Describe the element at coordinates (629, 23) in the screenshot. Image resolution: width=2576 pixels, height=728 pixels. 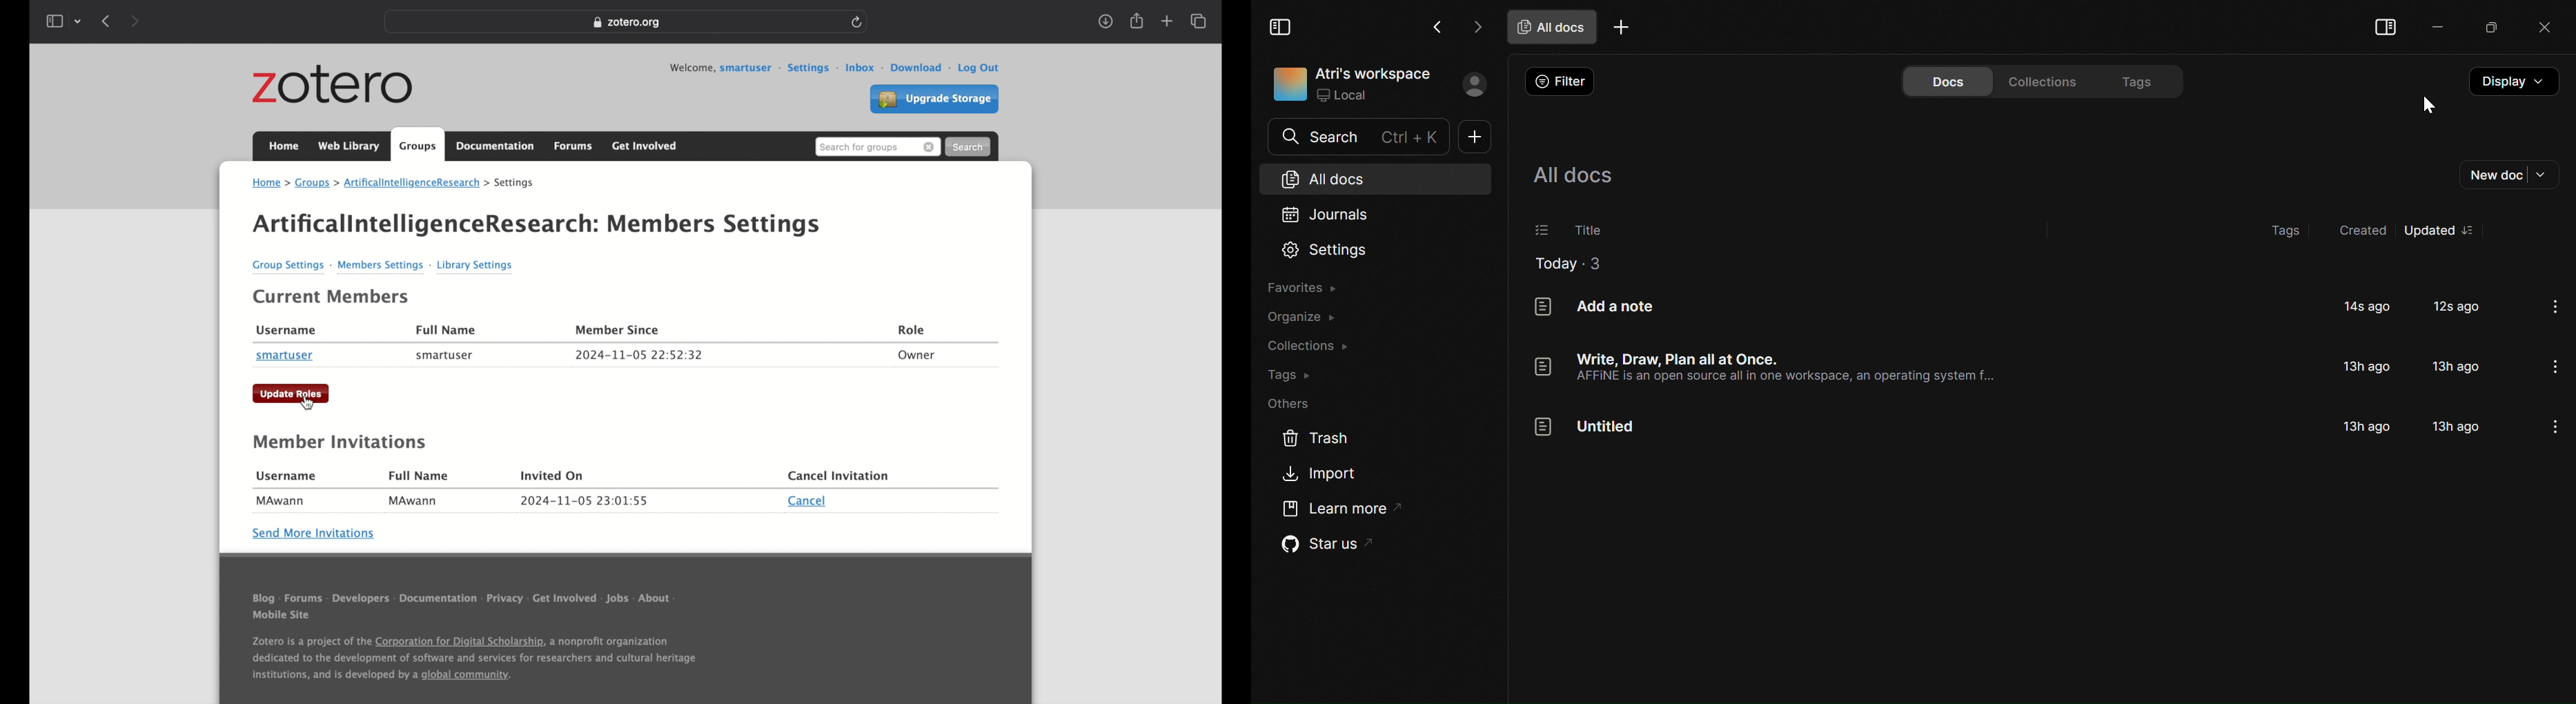
I see `zotero.org` at that location.